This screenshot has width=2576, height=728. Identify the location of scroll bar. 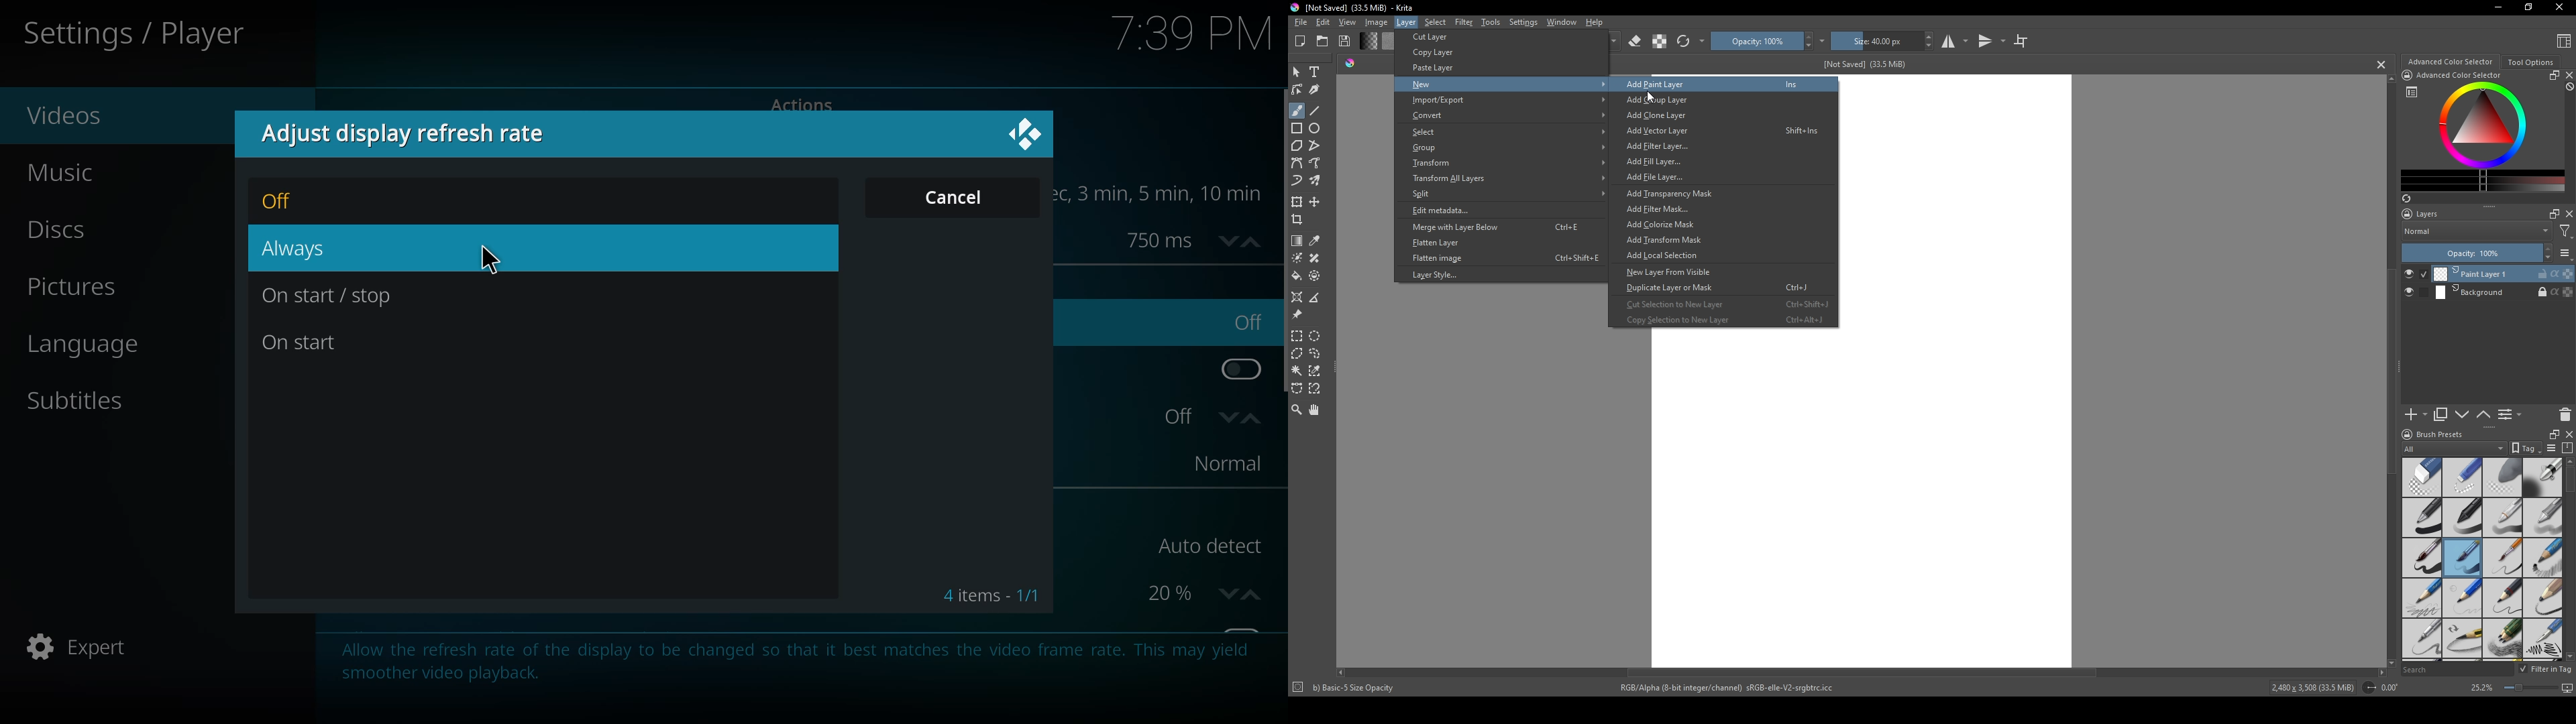
(1286, 241).